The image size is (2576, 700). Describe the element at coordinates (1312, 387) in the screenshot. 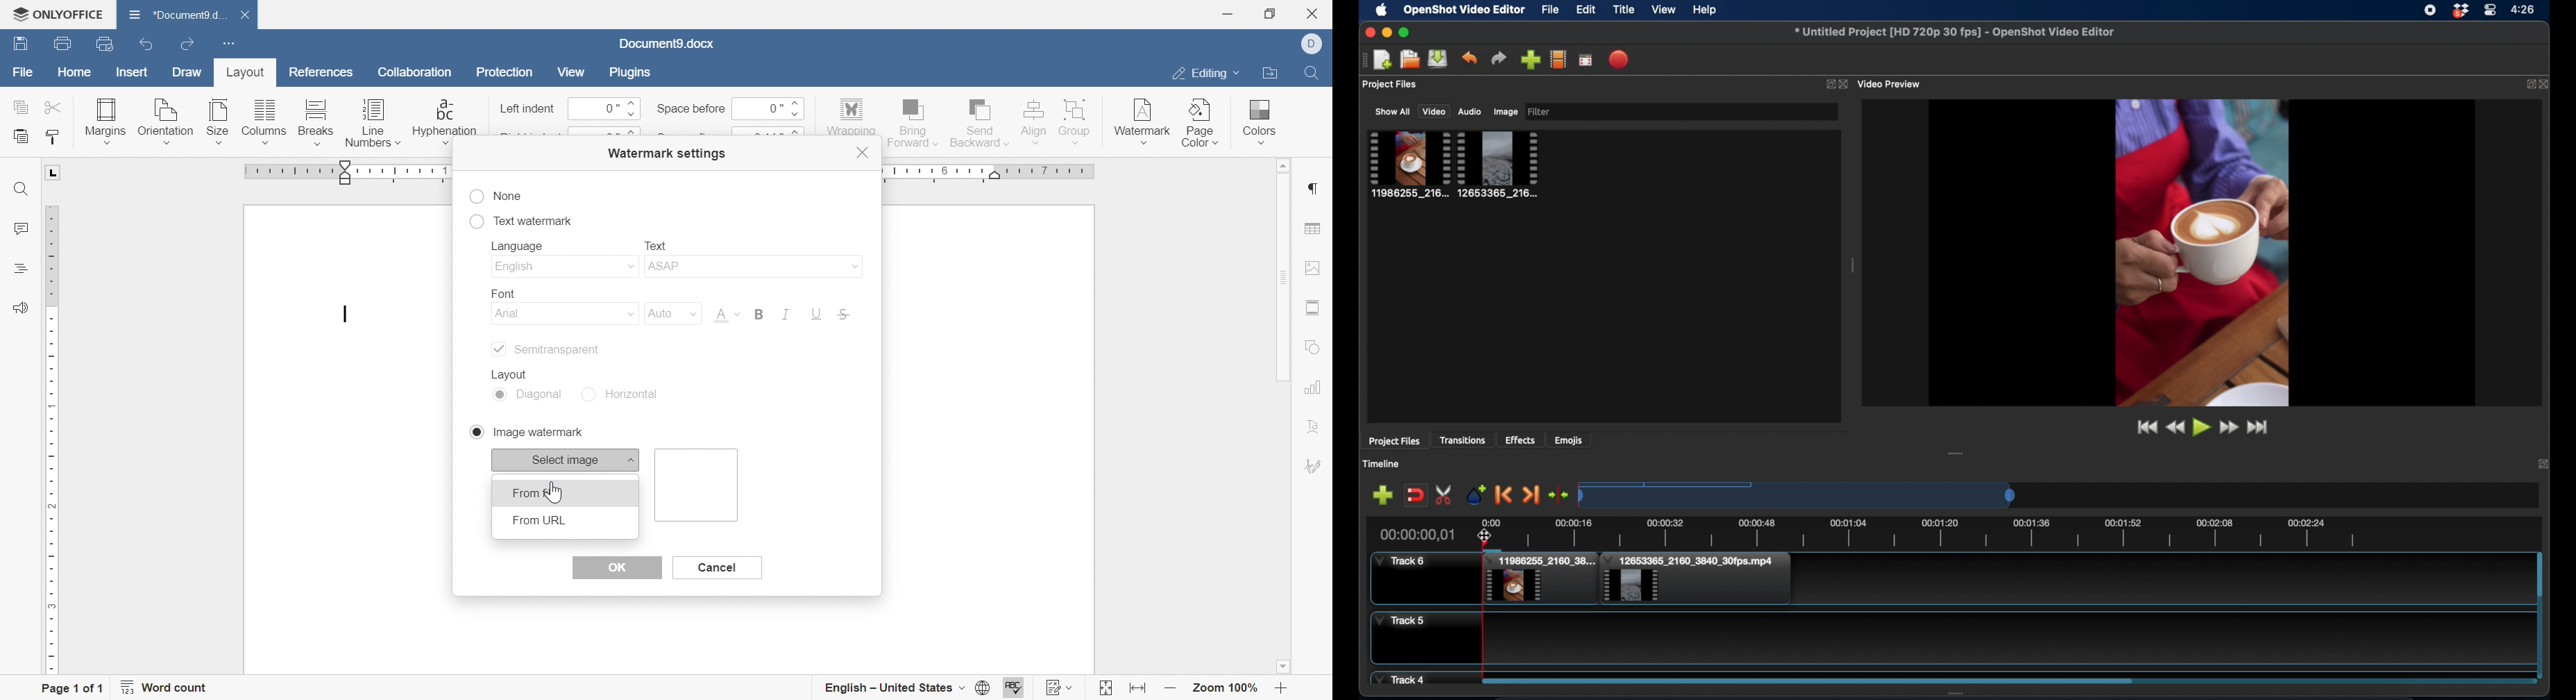

I see `chart settings` at that location.